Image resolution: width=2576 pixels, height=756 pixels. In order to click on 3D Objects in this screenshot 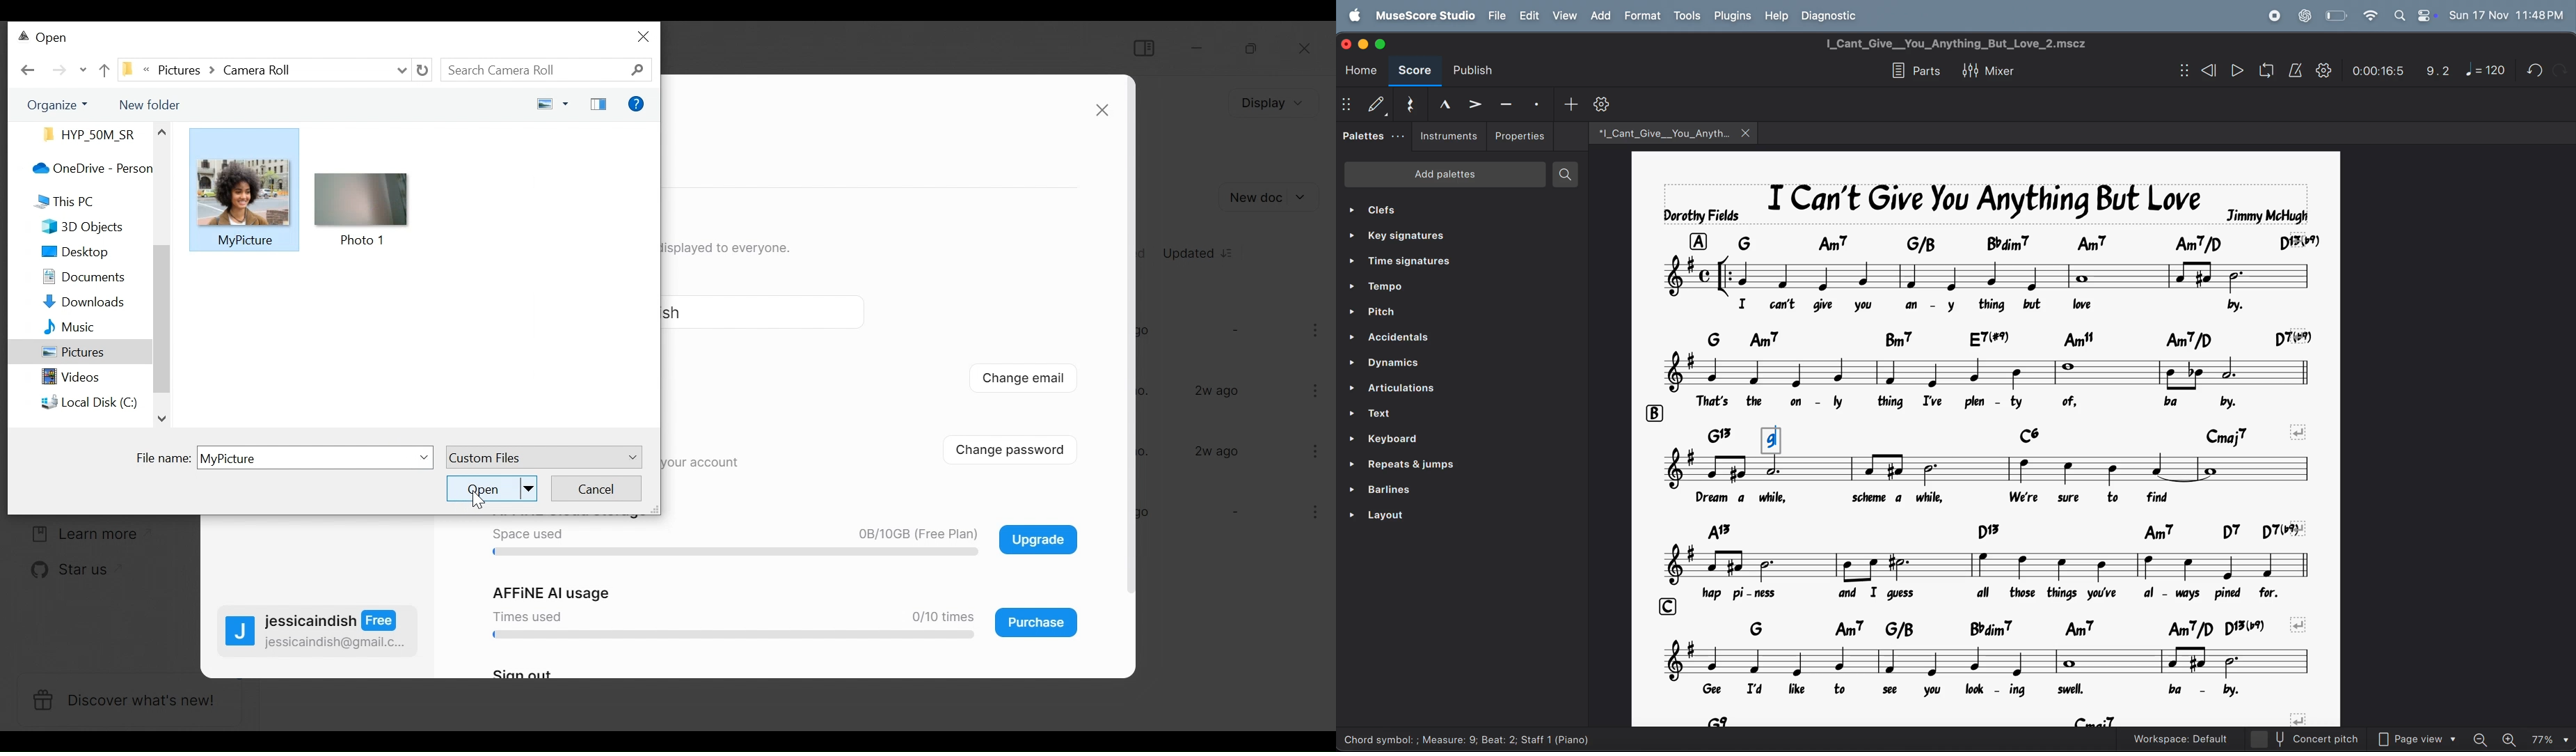, I will do `click(72, 228)`.